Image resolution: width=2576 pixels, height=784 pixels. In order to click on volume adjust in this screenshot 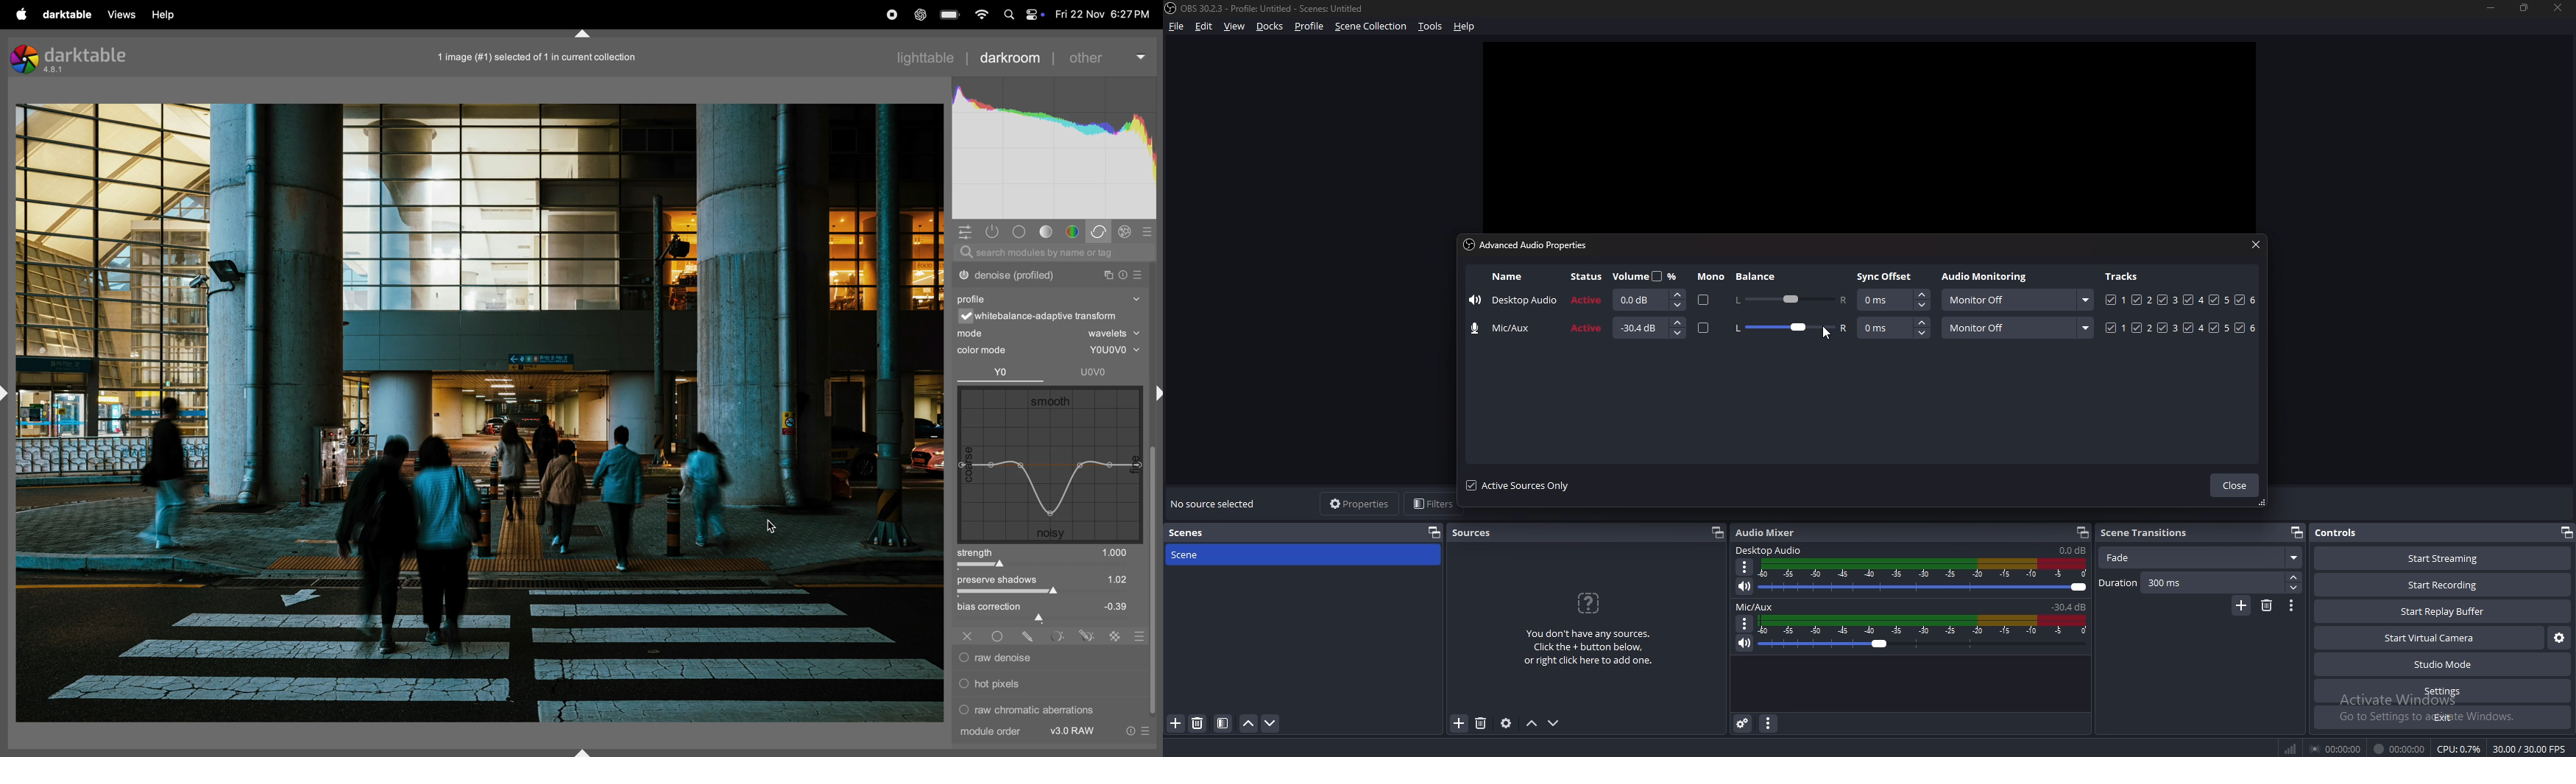, I will do `click(1648, 328)`.